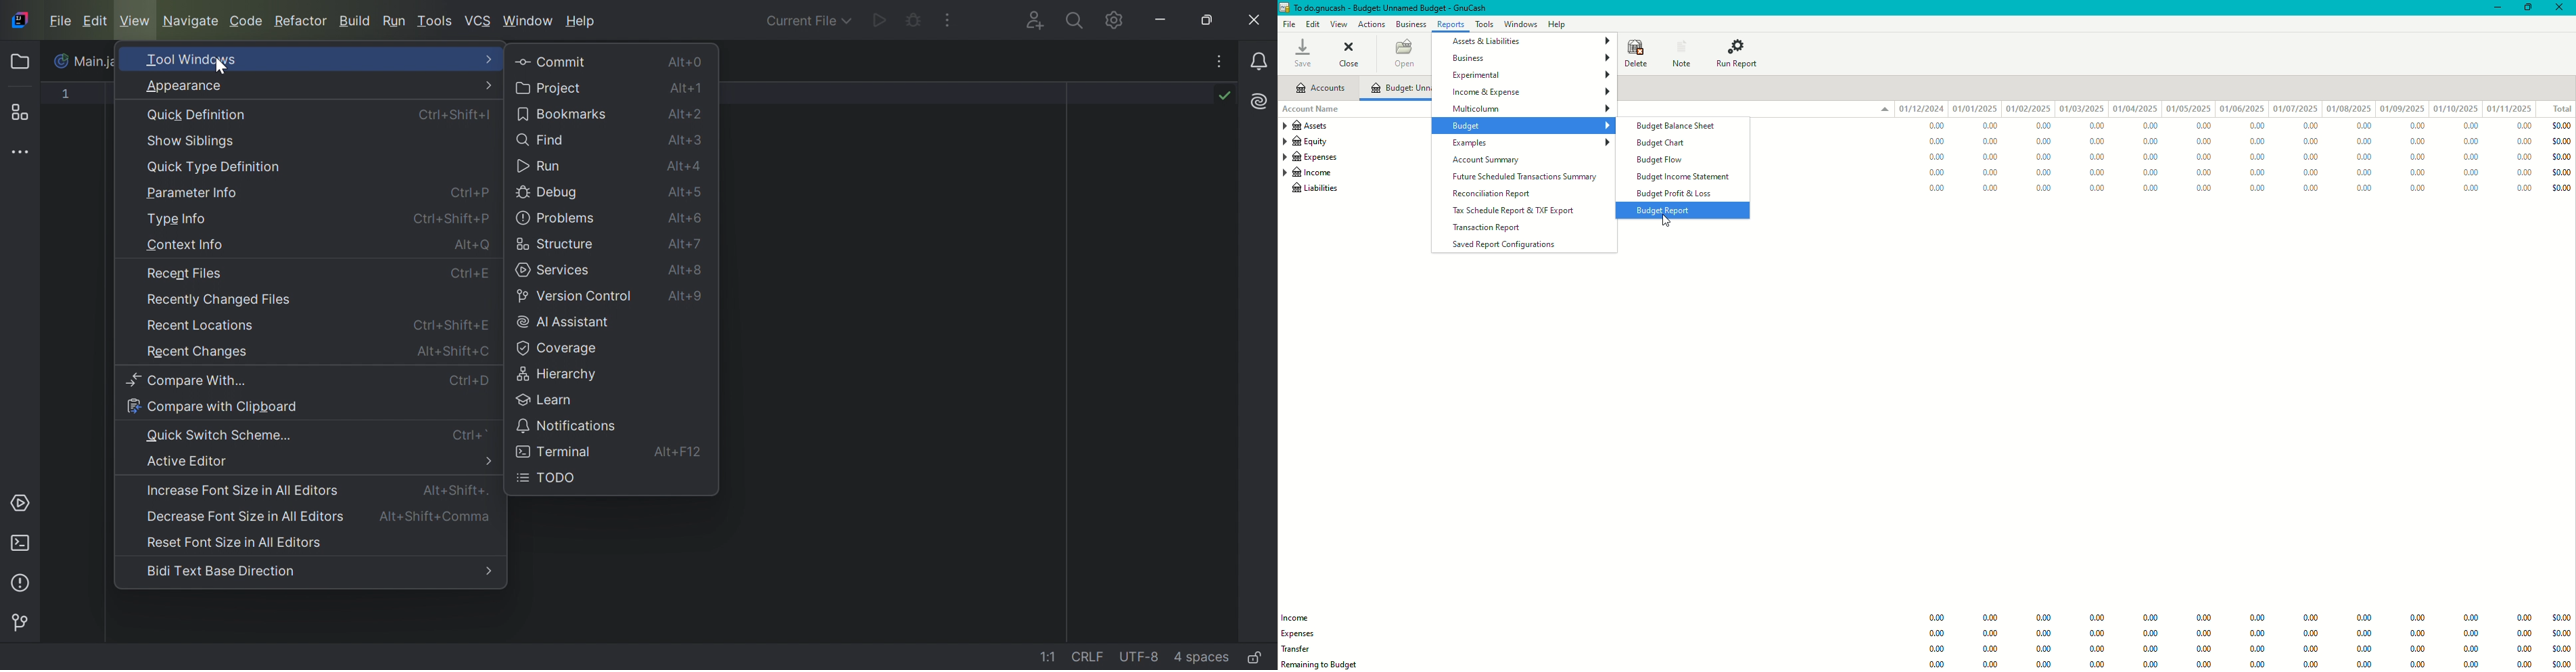 This screenshot has width=2576, height=672. Describe the element at coordinates (1932, 142) in the screenshot. I see `0.00` at that location.